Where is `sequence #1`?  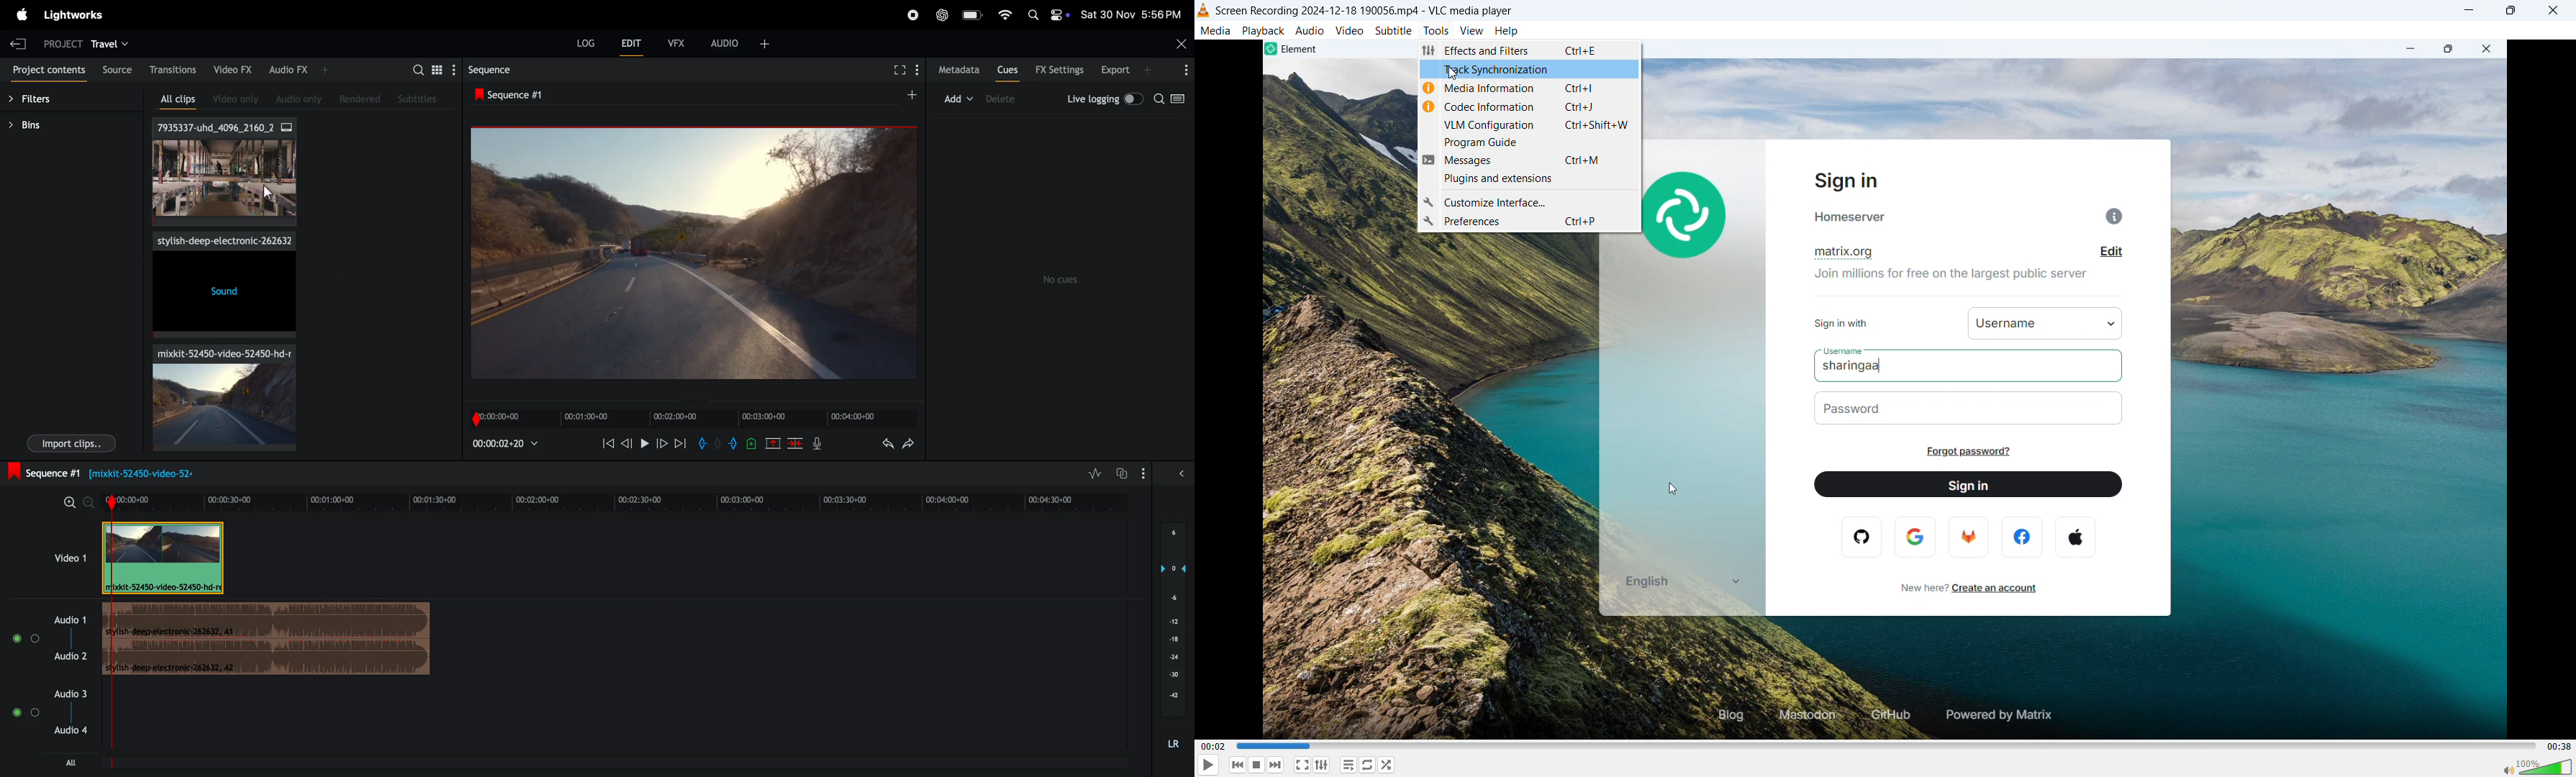
sequence #1 is located at coordinates (513, 96).